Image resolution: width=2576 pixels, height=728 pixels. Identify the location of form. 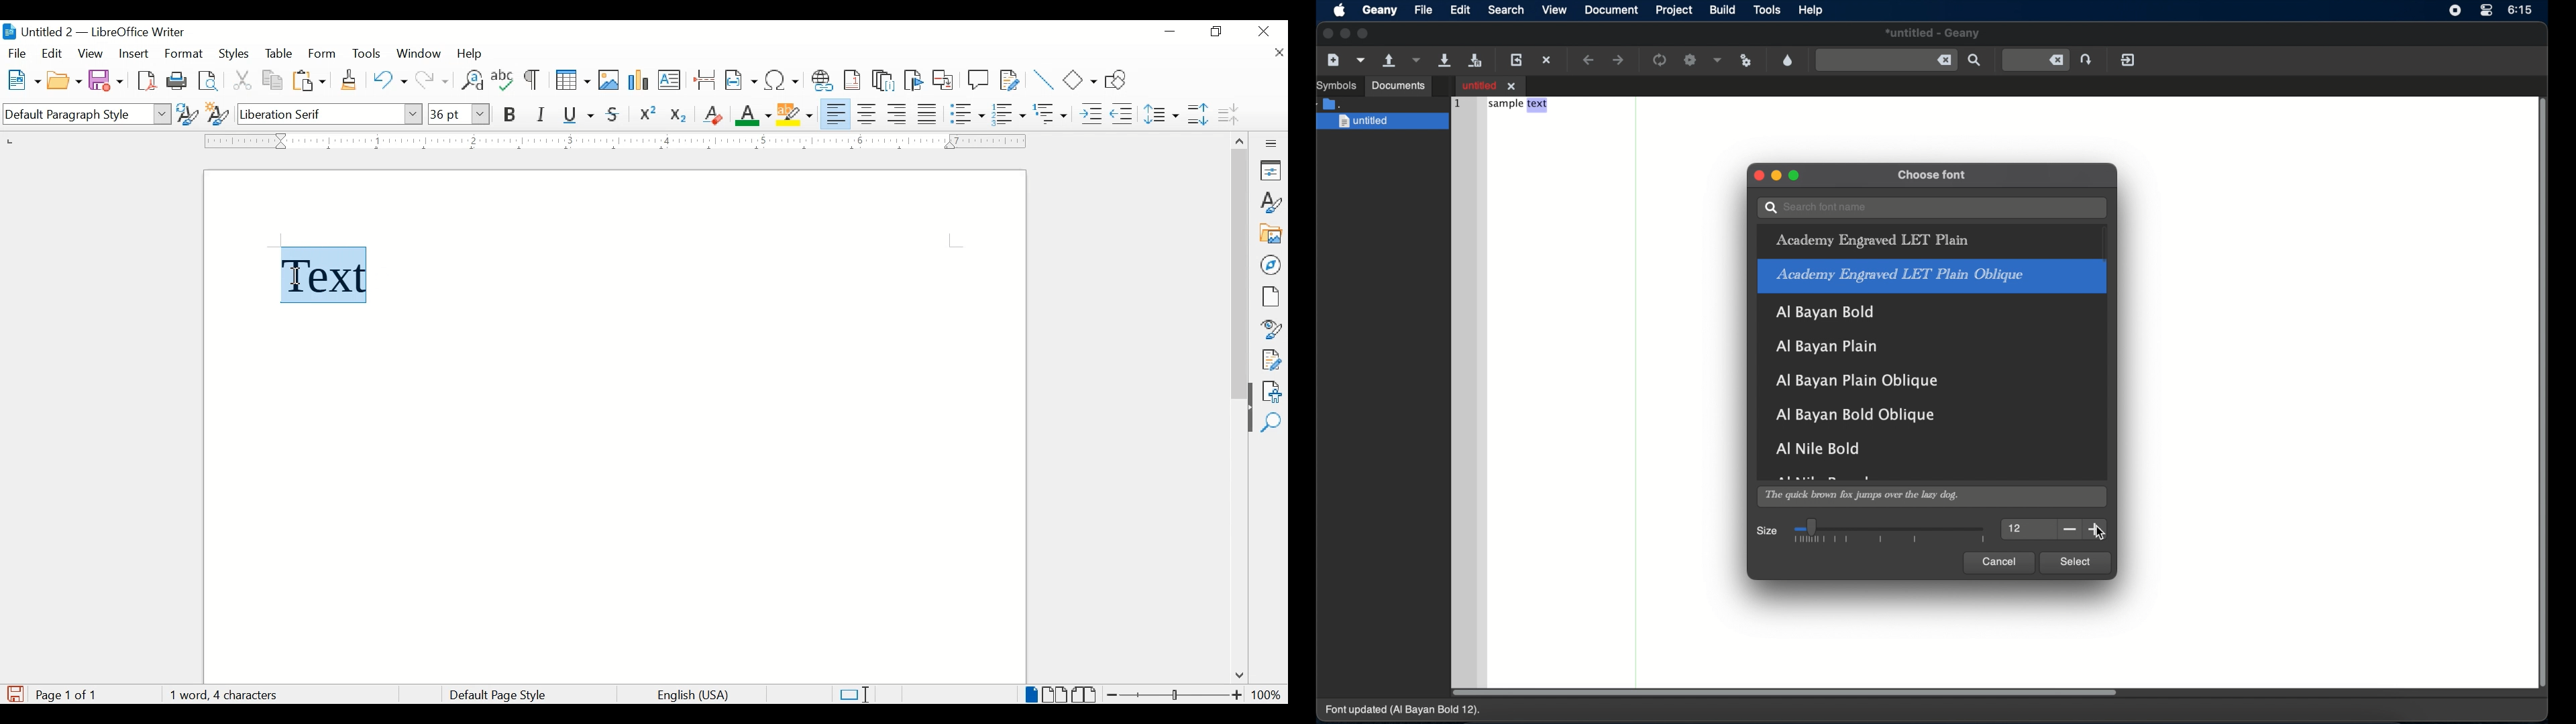
(323, 54).